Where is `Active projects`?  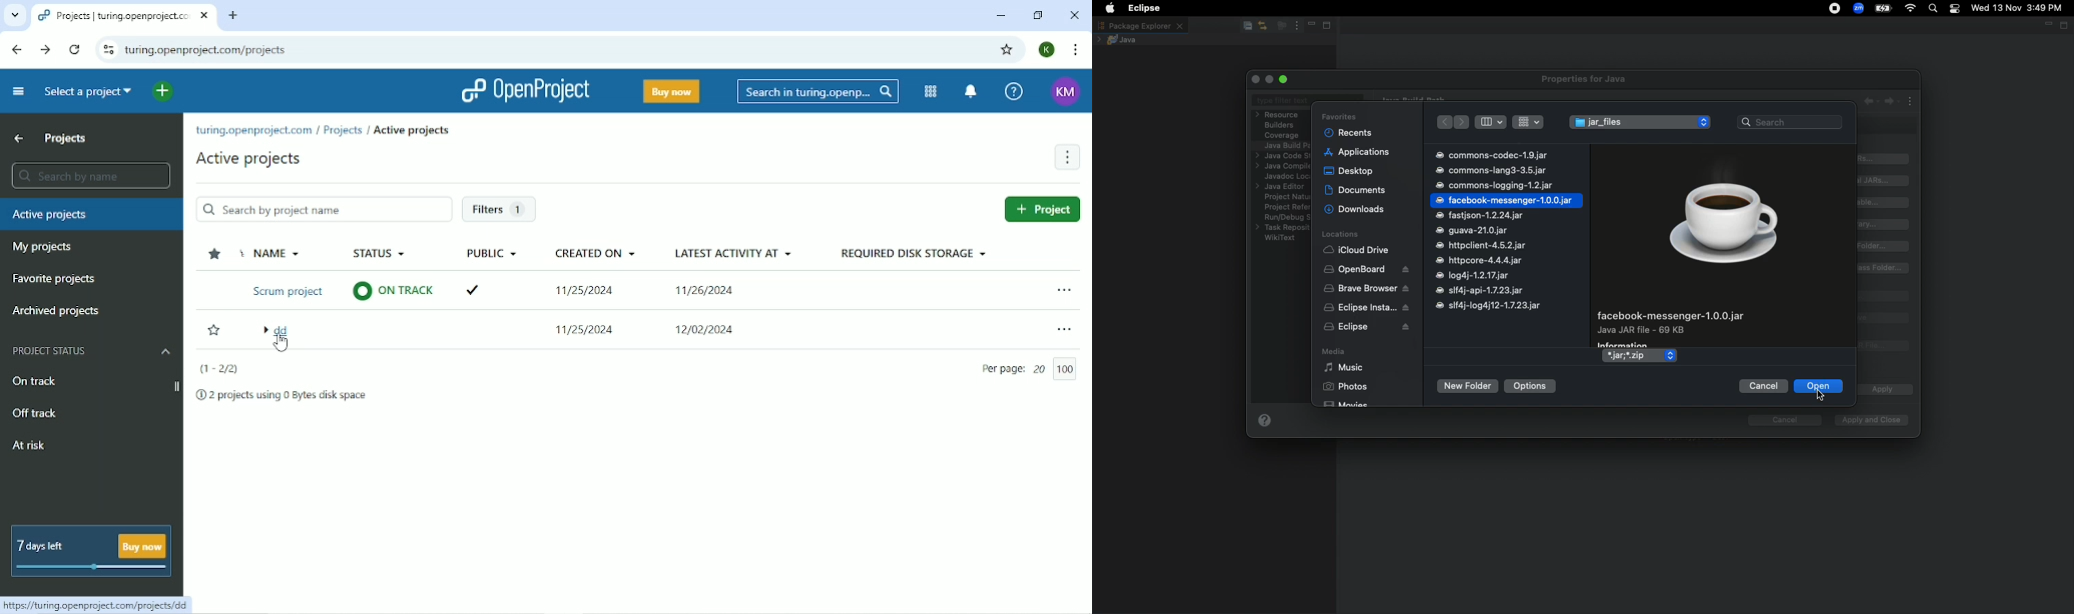
Active projects is located at coordinates (252, 159).